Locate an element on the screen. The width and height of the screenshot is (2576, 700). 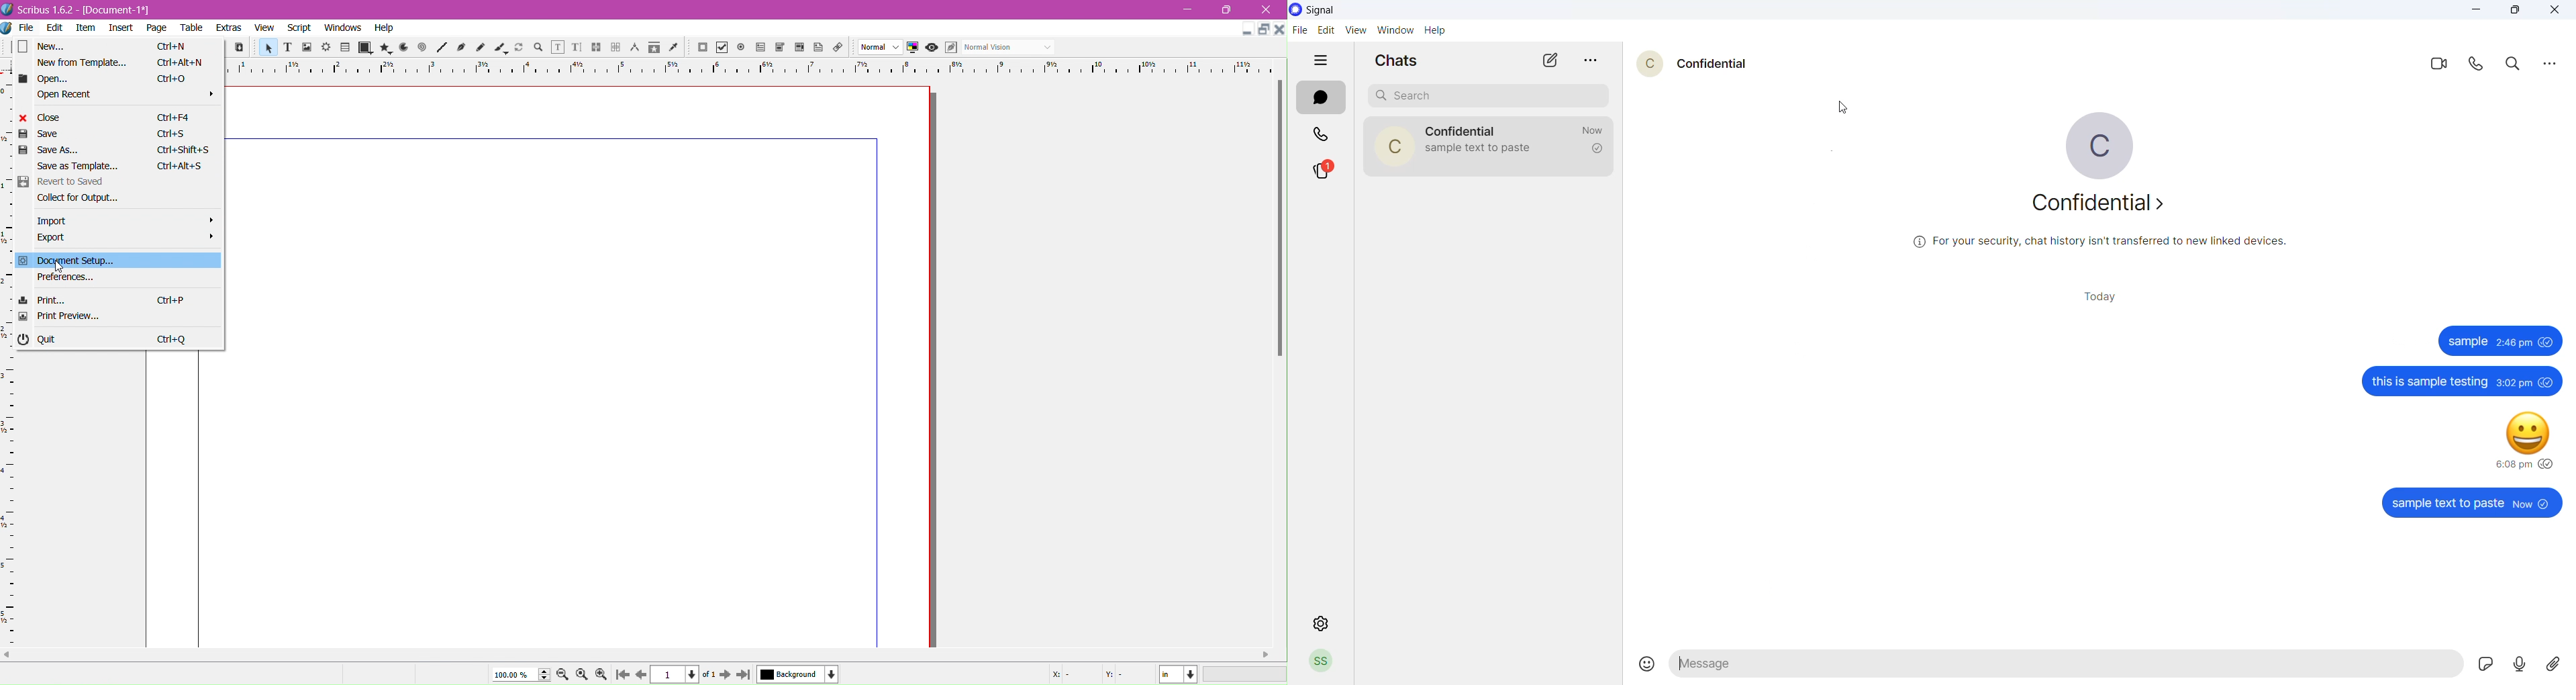
keyboard shortcut is located at coordinates (183, 150).